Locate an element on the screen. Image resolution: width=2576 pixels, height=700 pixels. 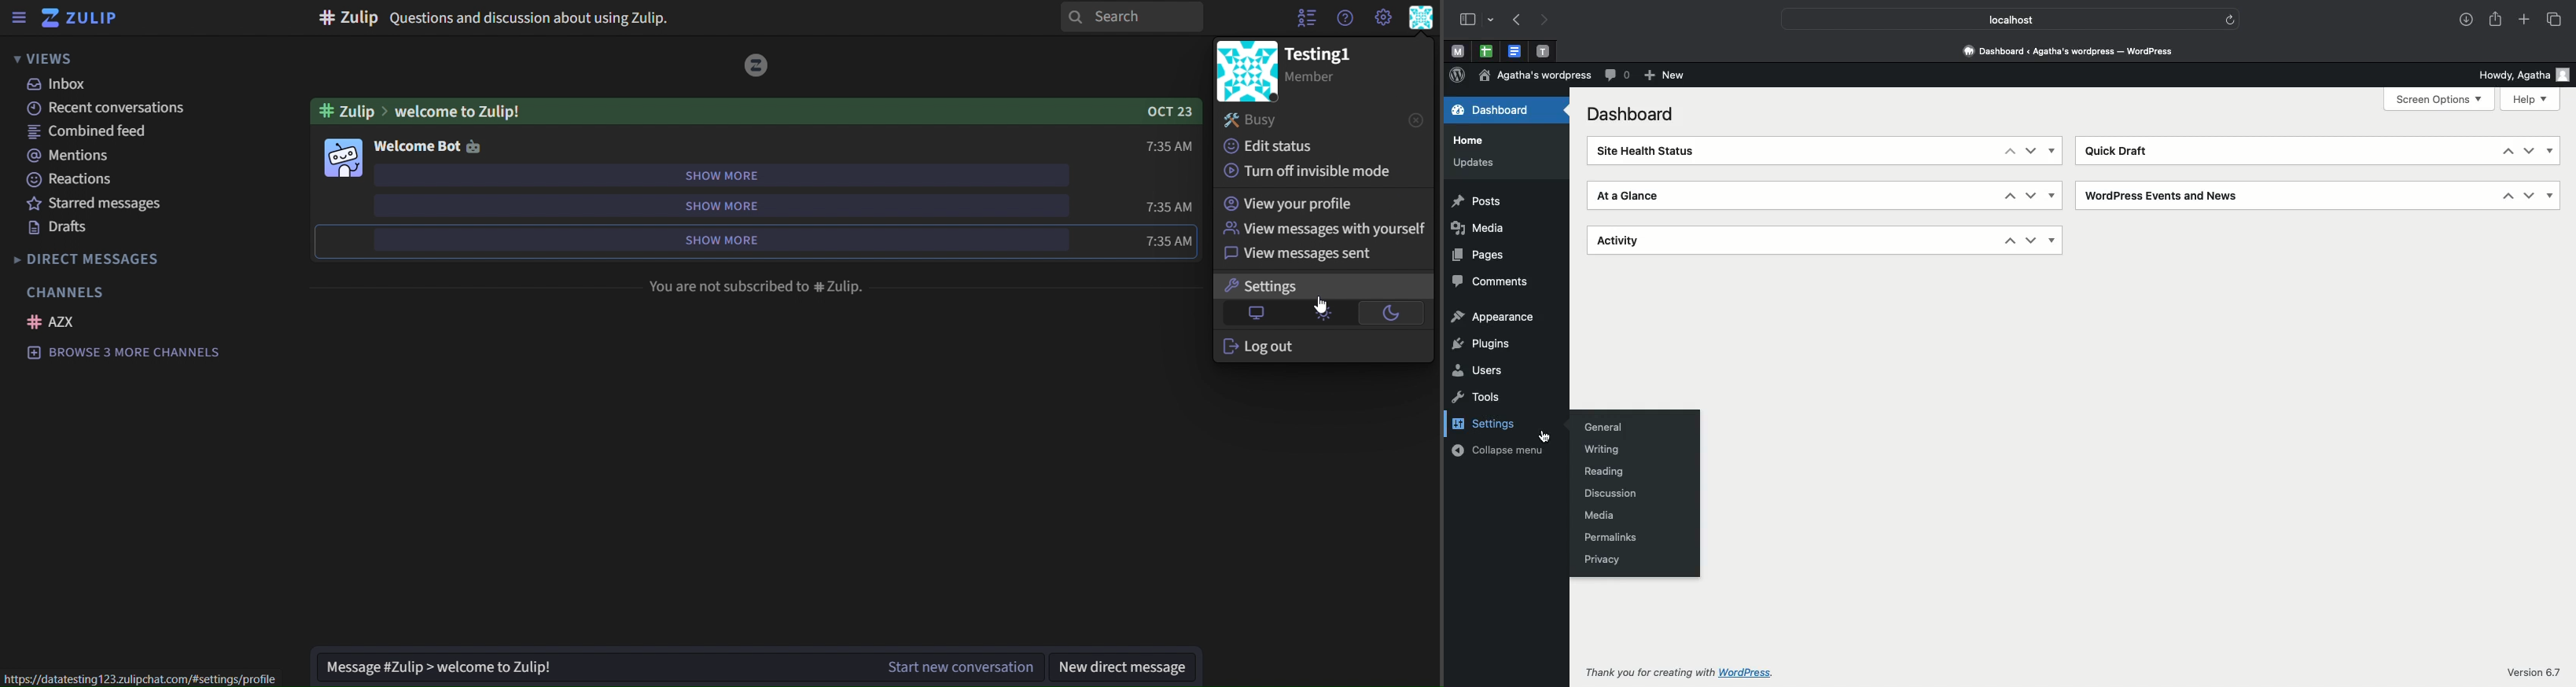
cursor is located at coordinates (1543, 435).